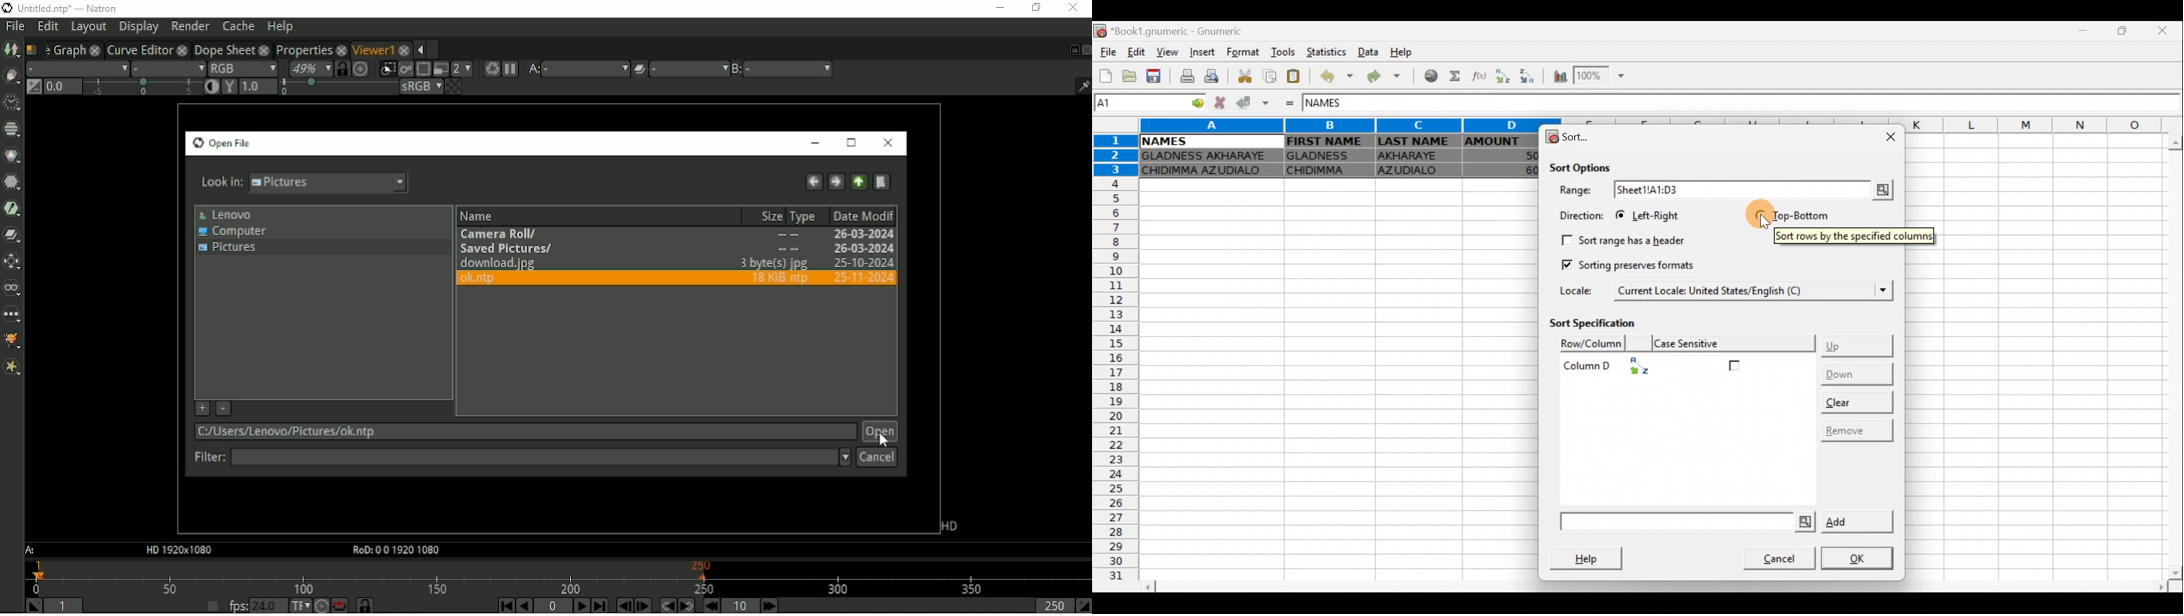  Describe the element at coordinates (1609, 367) in the screenshot. I see `Column D` at that location.